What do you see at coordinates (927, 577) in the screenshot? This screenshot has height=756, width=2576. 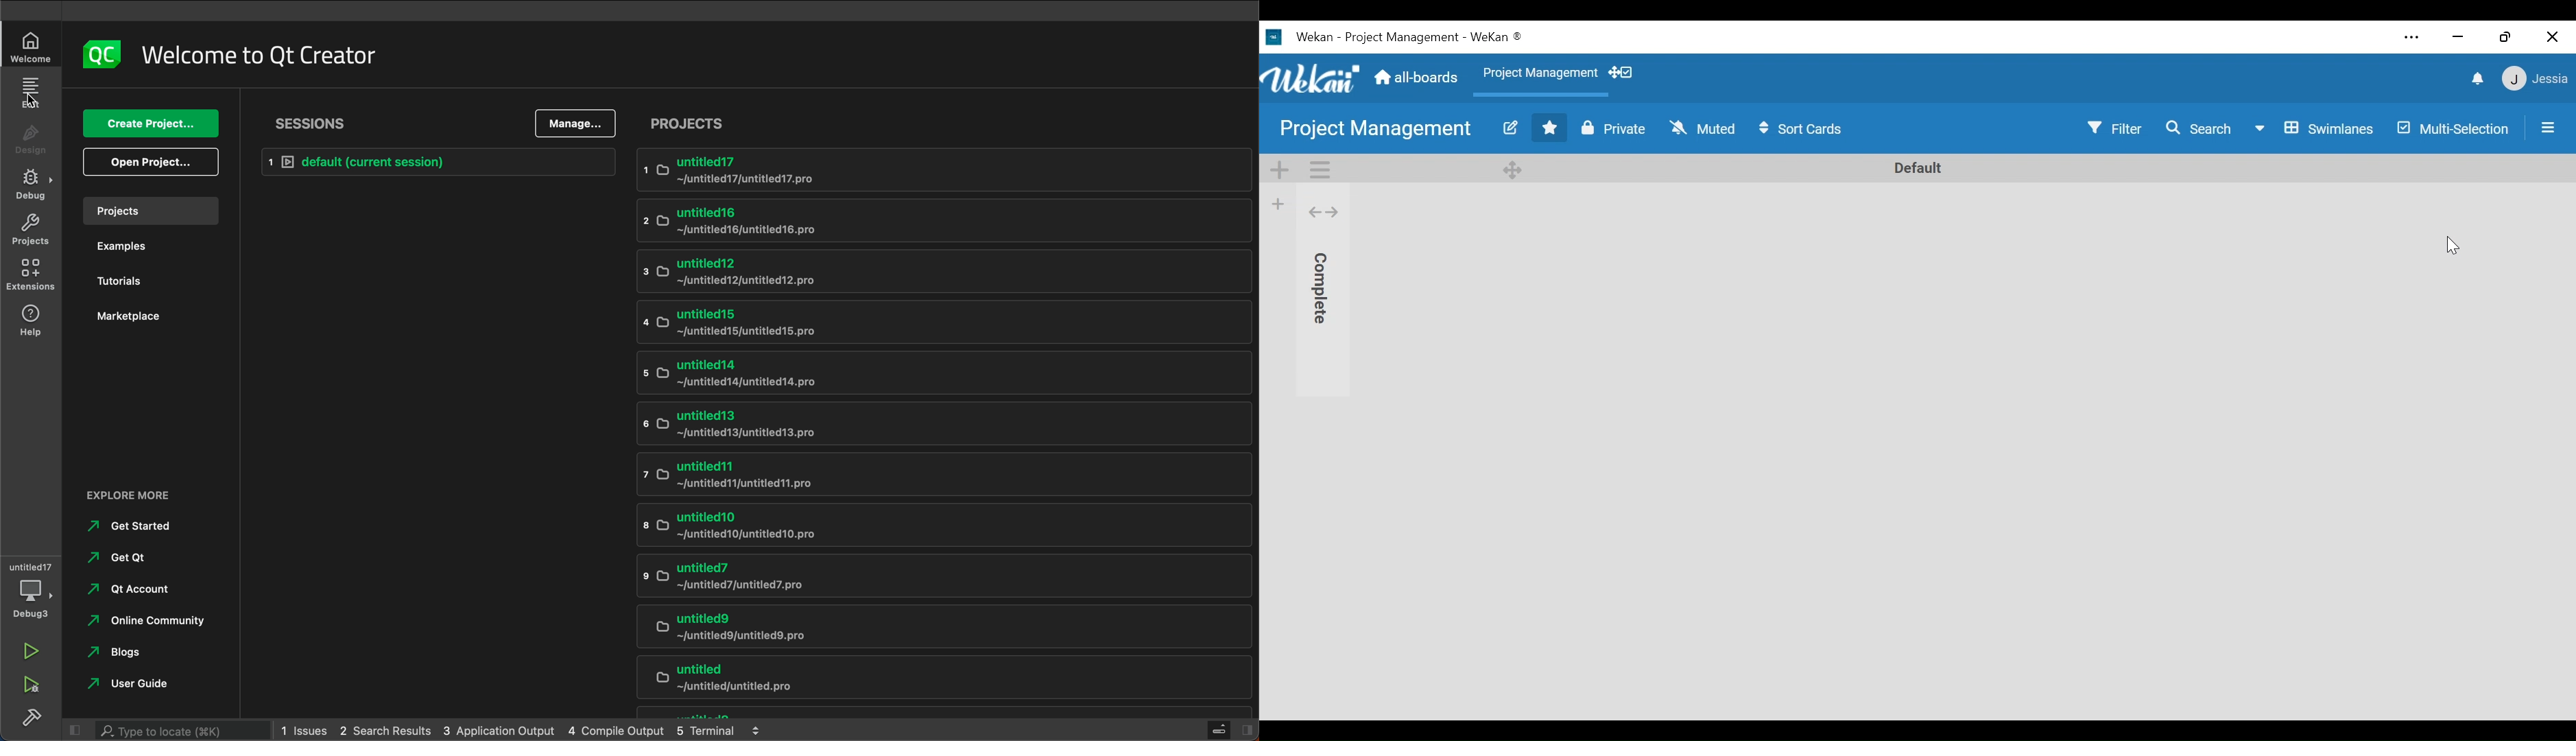 I see `untitled7` at bounding box center [927, 577].